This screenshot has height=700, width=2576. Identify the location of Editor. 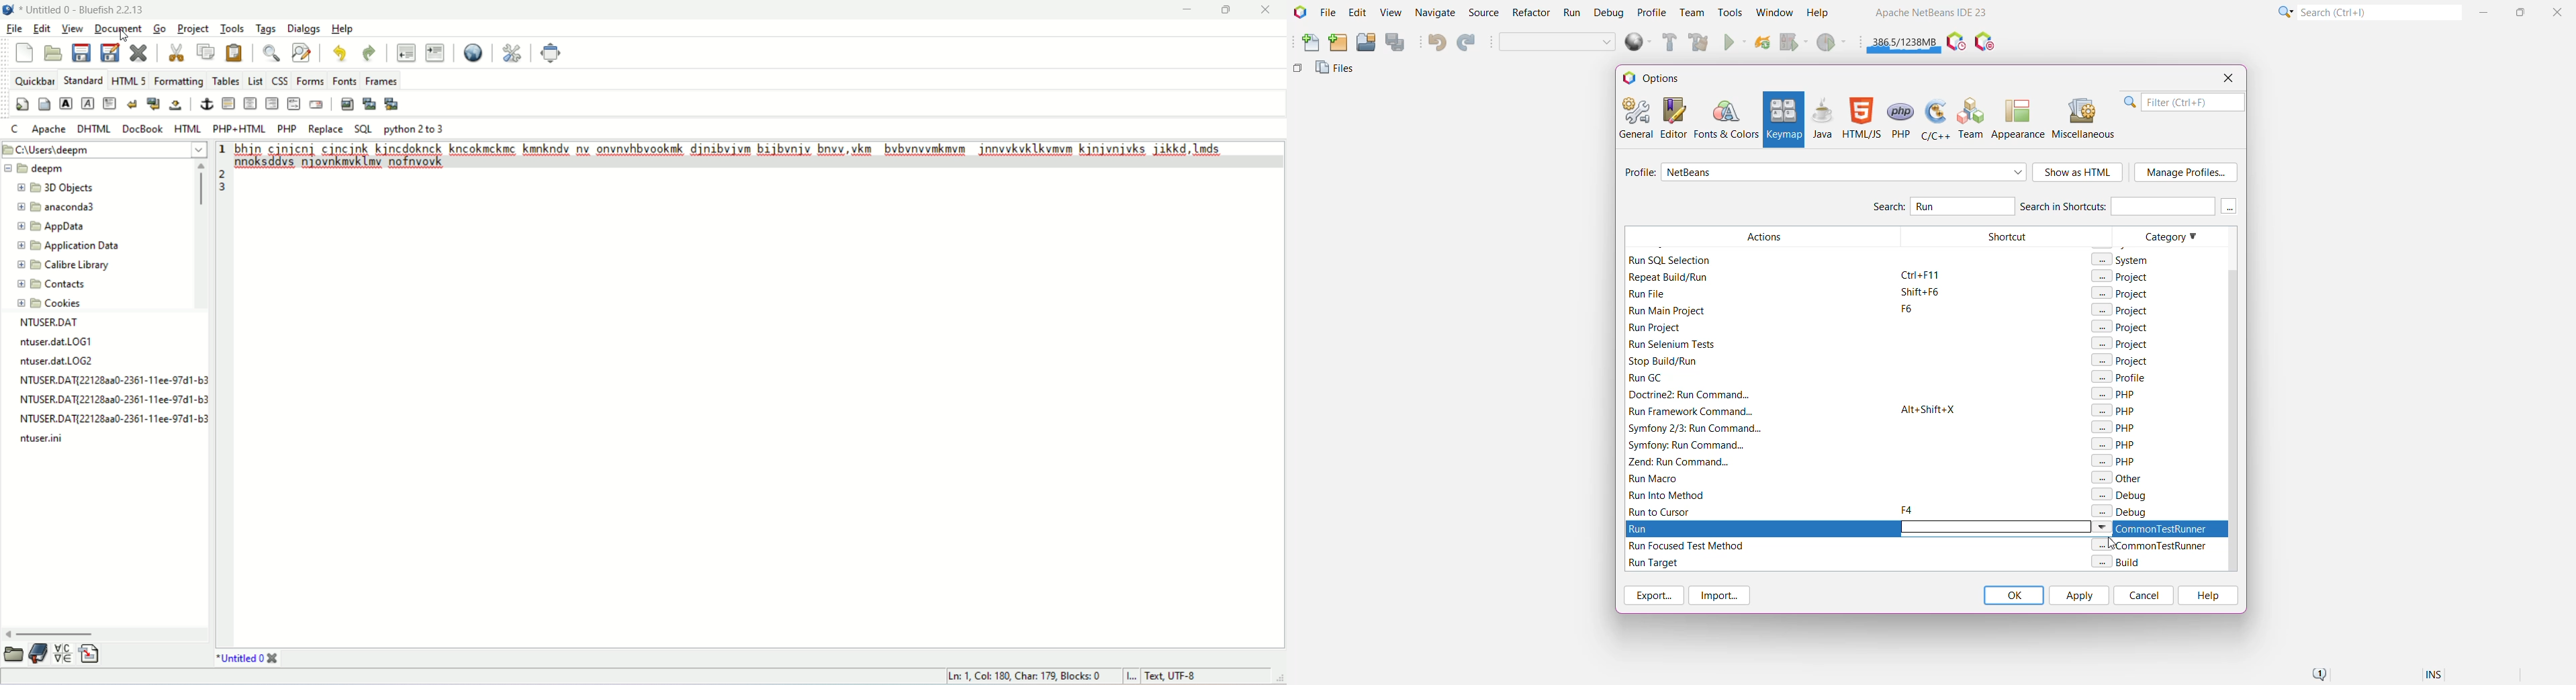
(1671, 118).